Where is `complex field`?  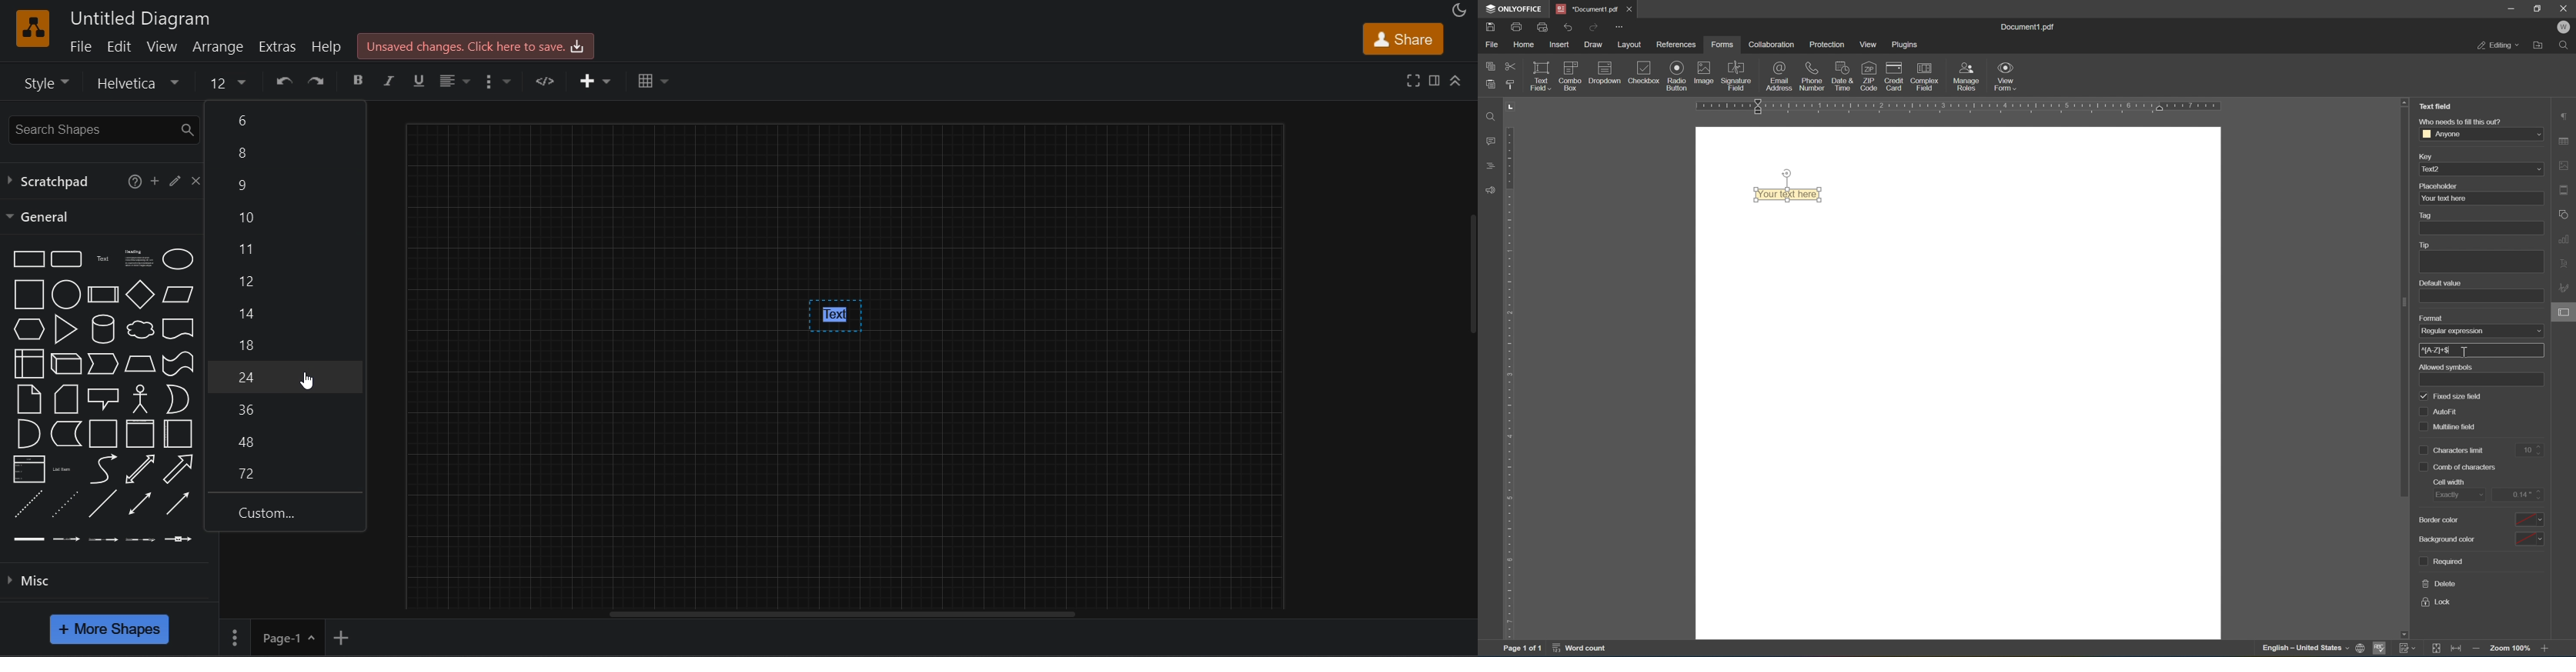
complex field is located at coordinates (1924, 75).